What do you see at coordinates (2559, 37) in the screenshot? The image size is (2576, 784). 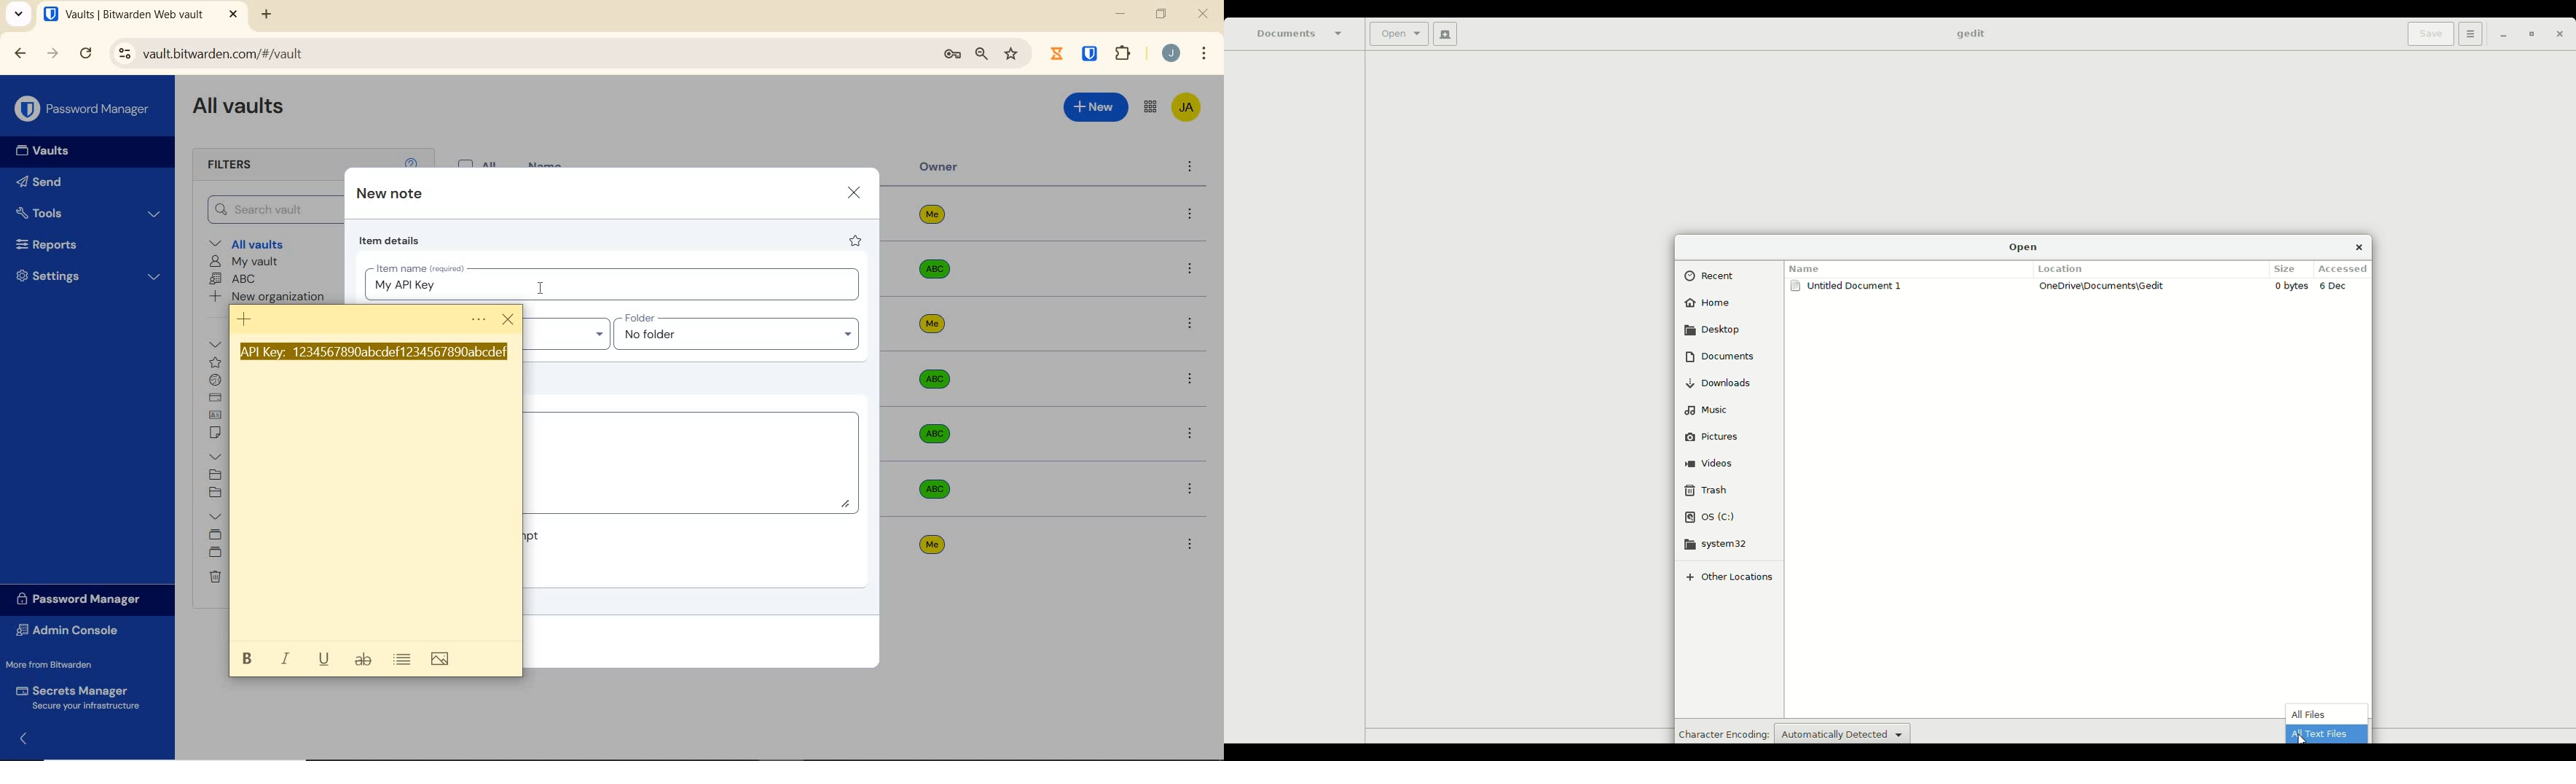 I see `Close` at bounding box center [2559, 37].